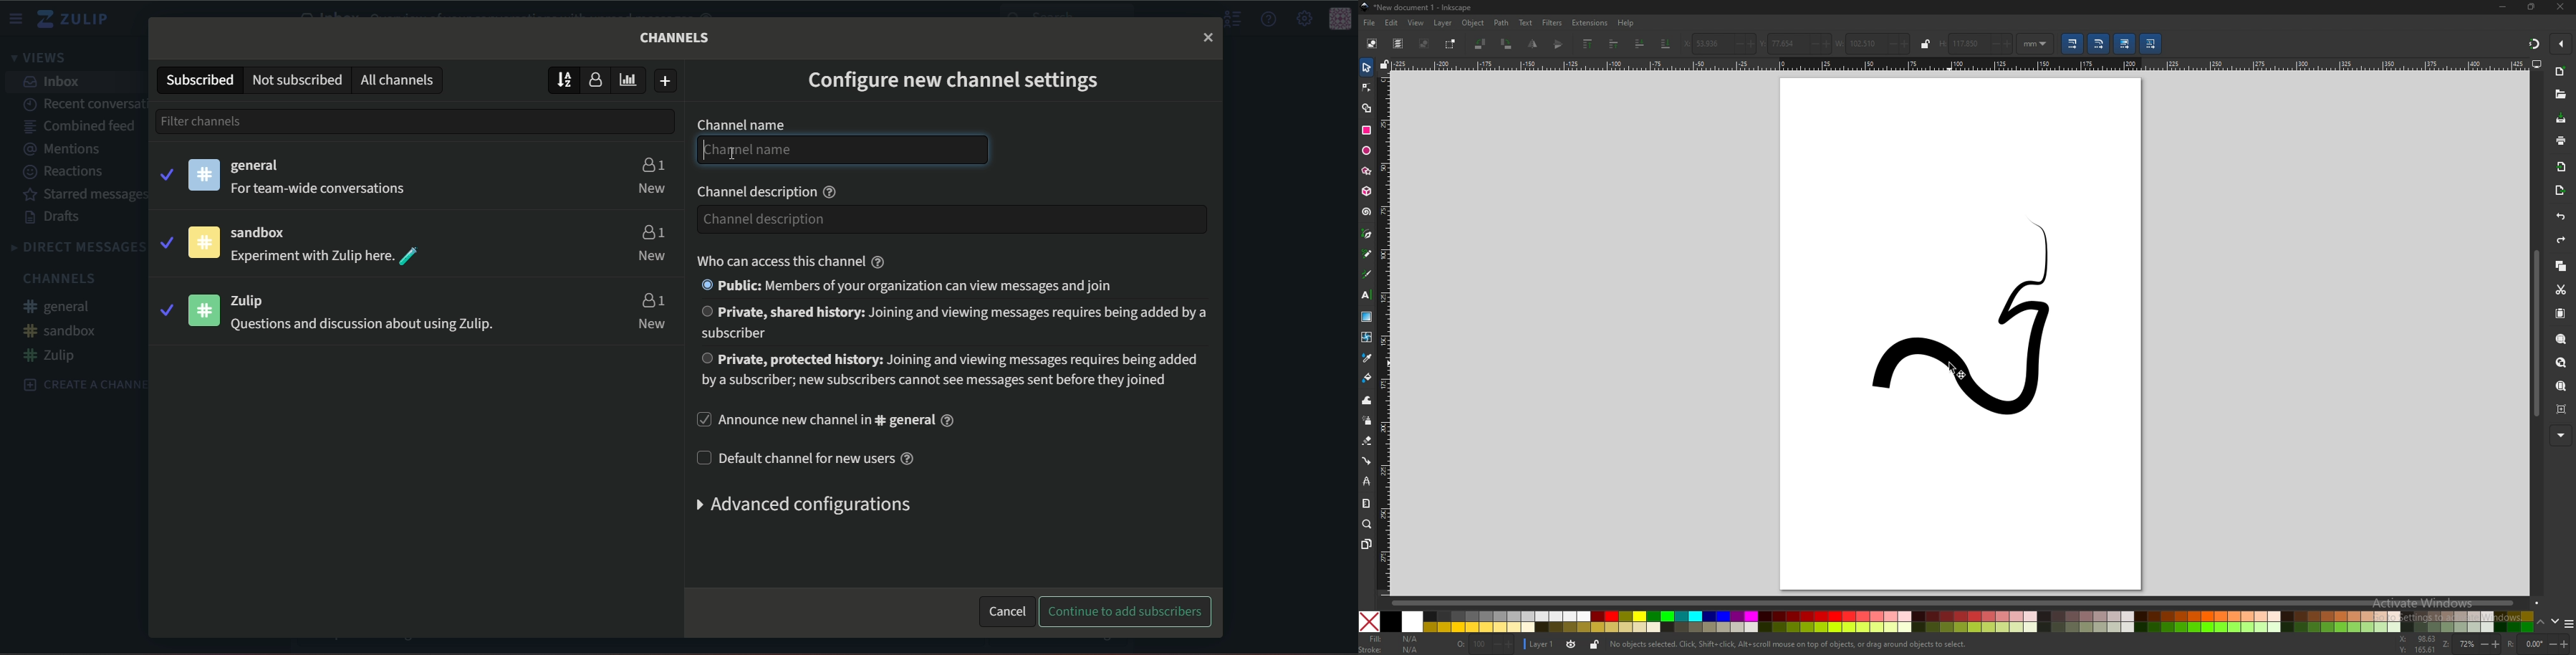  I want to click on Channels, so click(676, 37).